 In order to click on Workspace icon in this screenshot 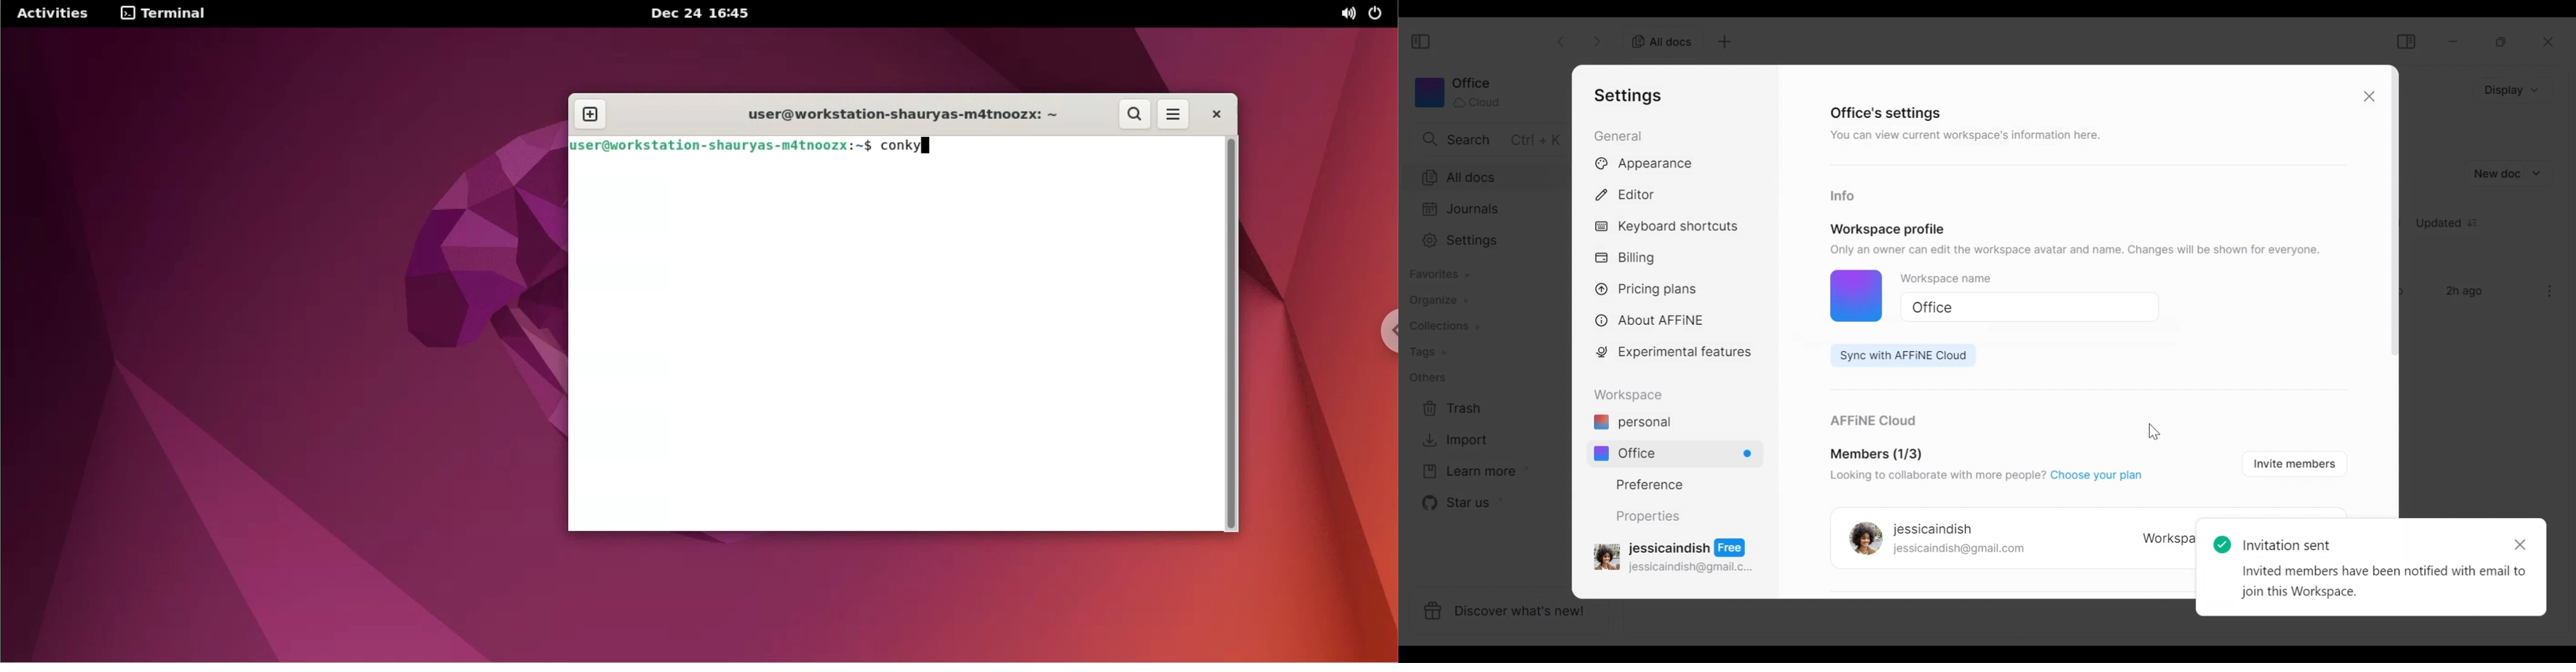, I will do `click(1457, 92)`.